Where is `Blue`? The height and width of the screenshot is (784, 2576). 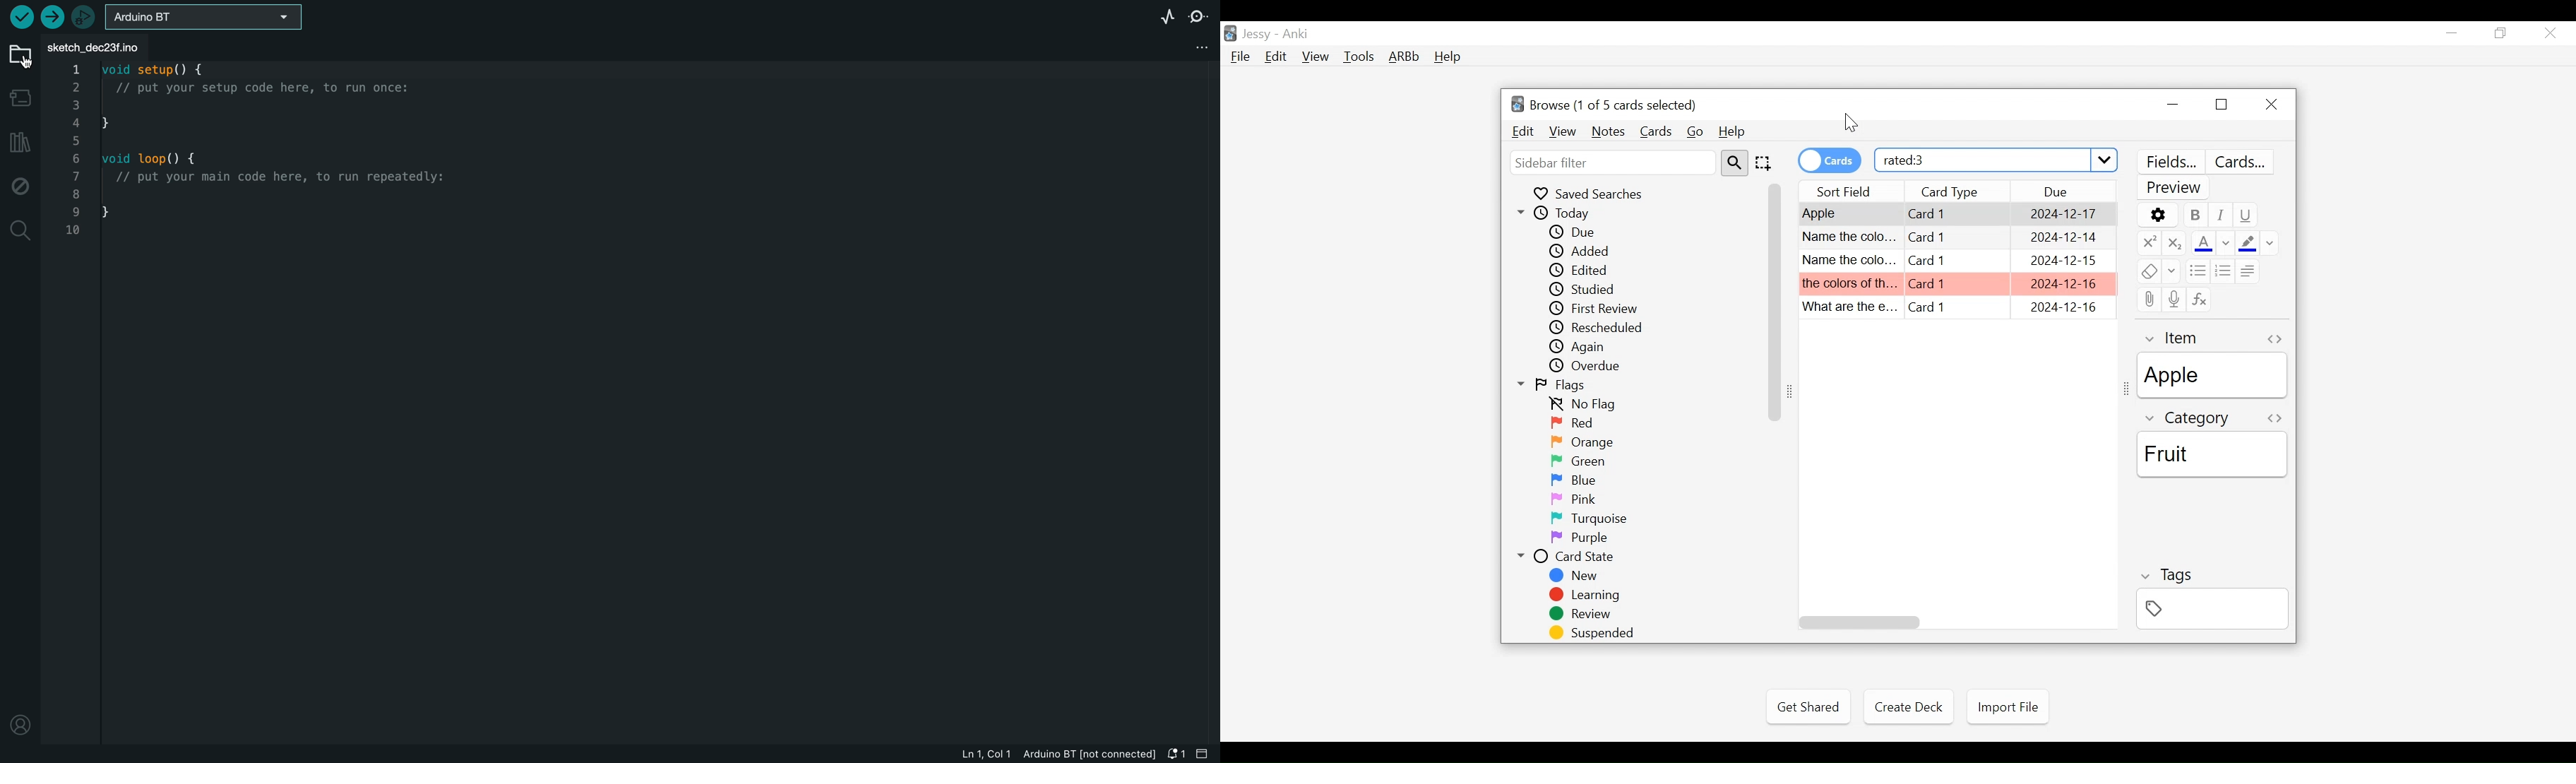 Blue is located at coordinates (1581, 481).